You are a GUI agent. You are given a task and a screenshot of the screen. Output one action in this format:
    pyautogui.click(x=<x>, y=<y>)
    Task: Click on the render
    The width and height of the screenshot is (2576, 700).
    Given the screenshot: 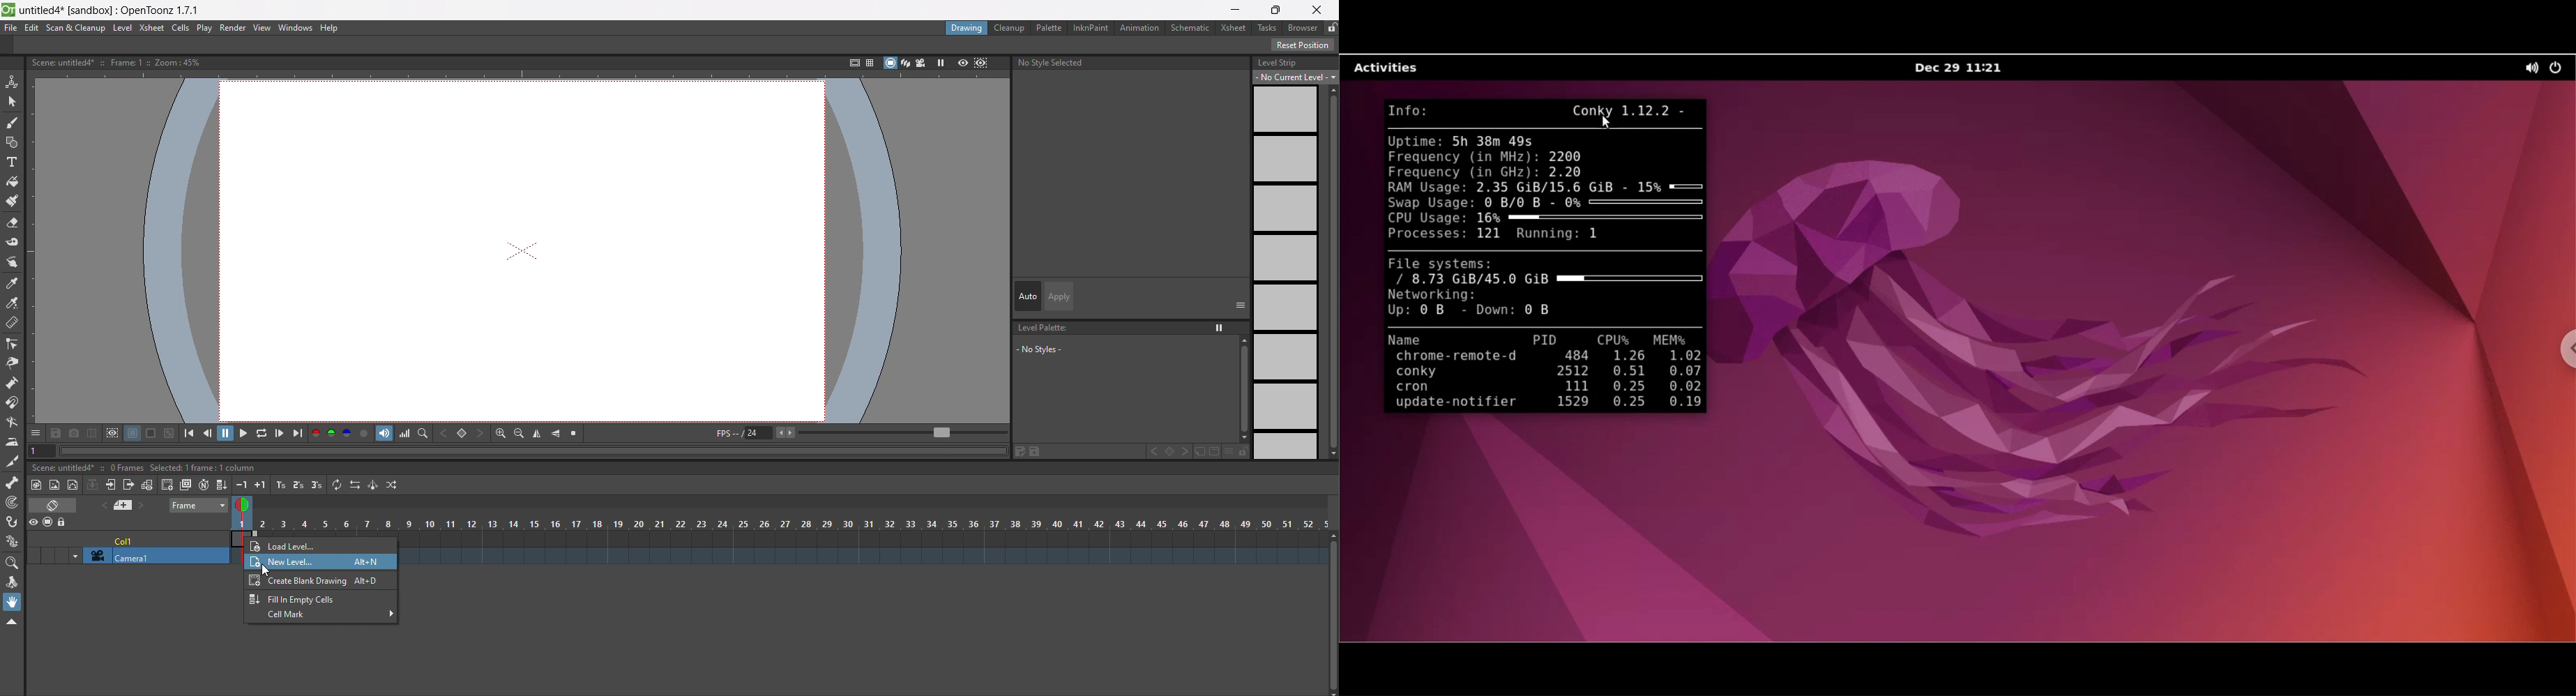 What is the action you would take?
    pyautogui.click(x=234, y=28)
    